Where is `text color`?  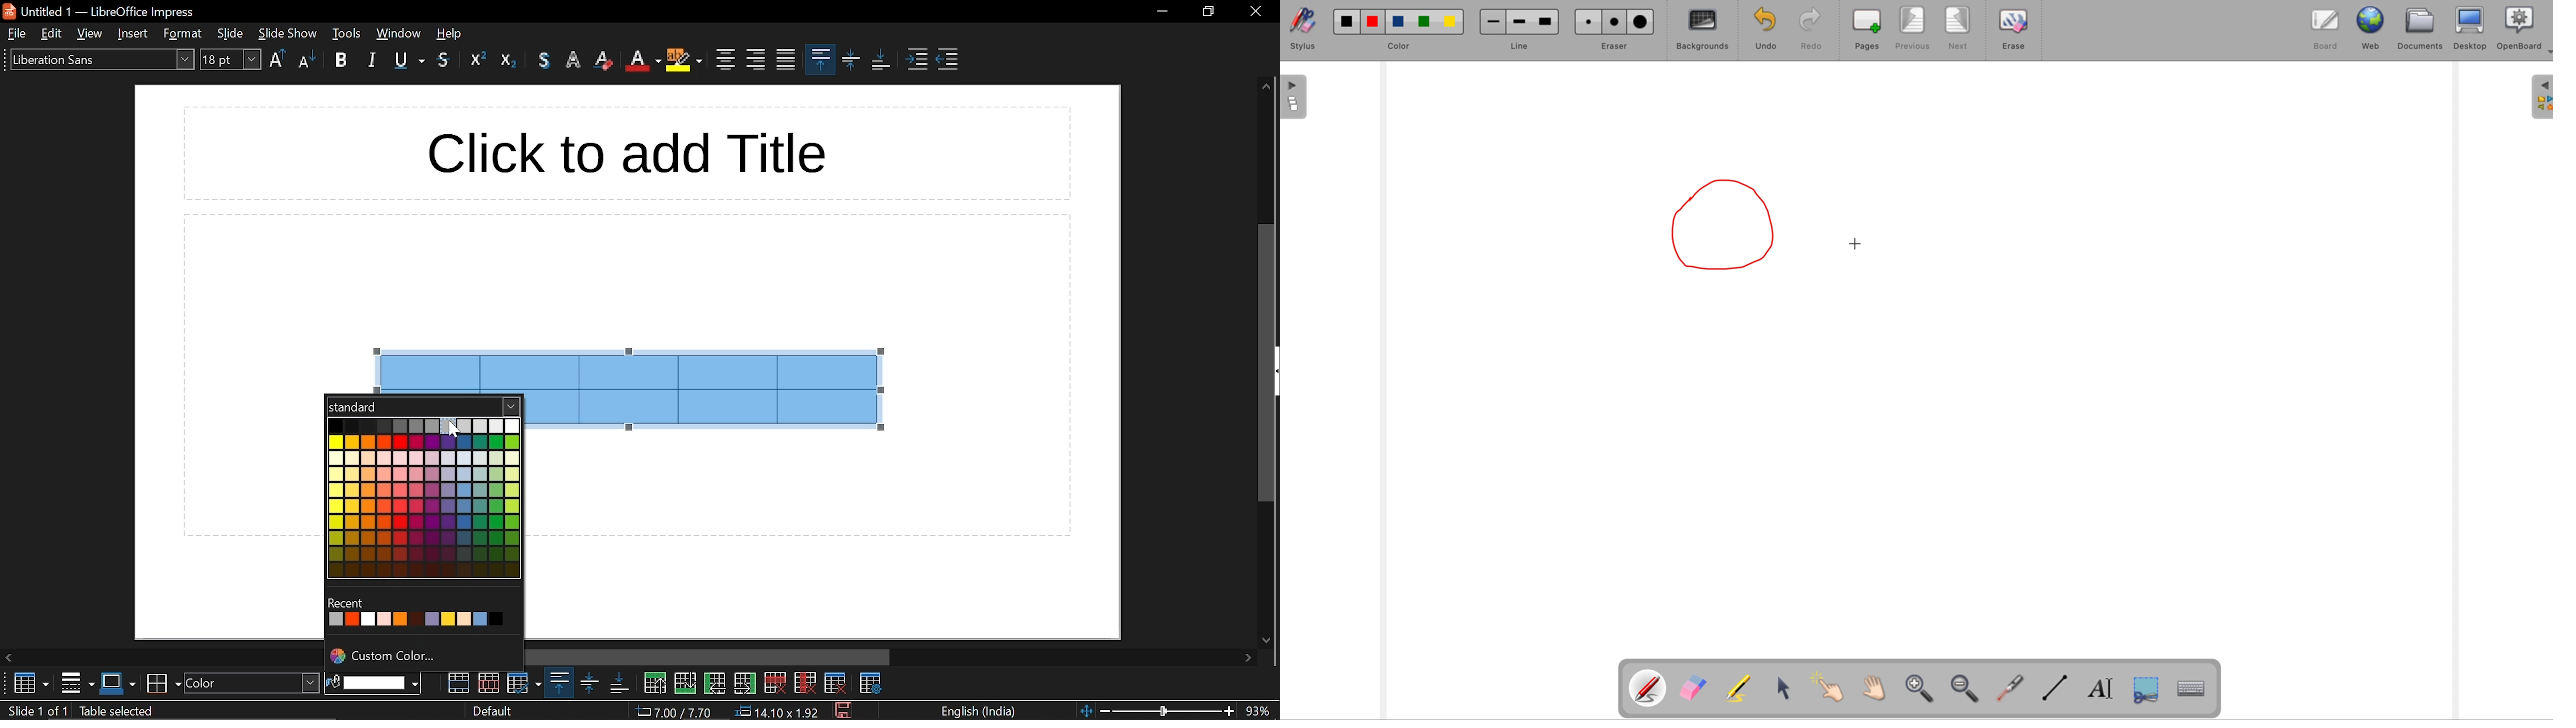
text color is located at coordinates (643, 61).